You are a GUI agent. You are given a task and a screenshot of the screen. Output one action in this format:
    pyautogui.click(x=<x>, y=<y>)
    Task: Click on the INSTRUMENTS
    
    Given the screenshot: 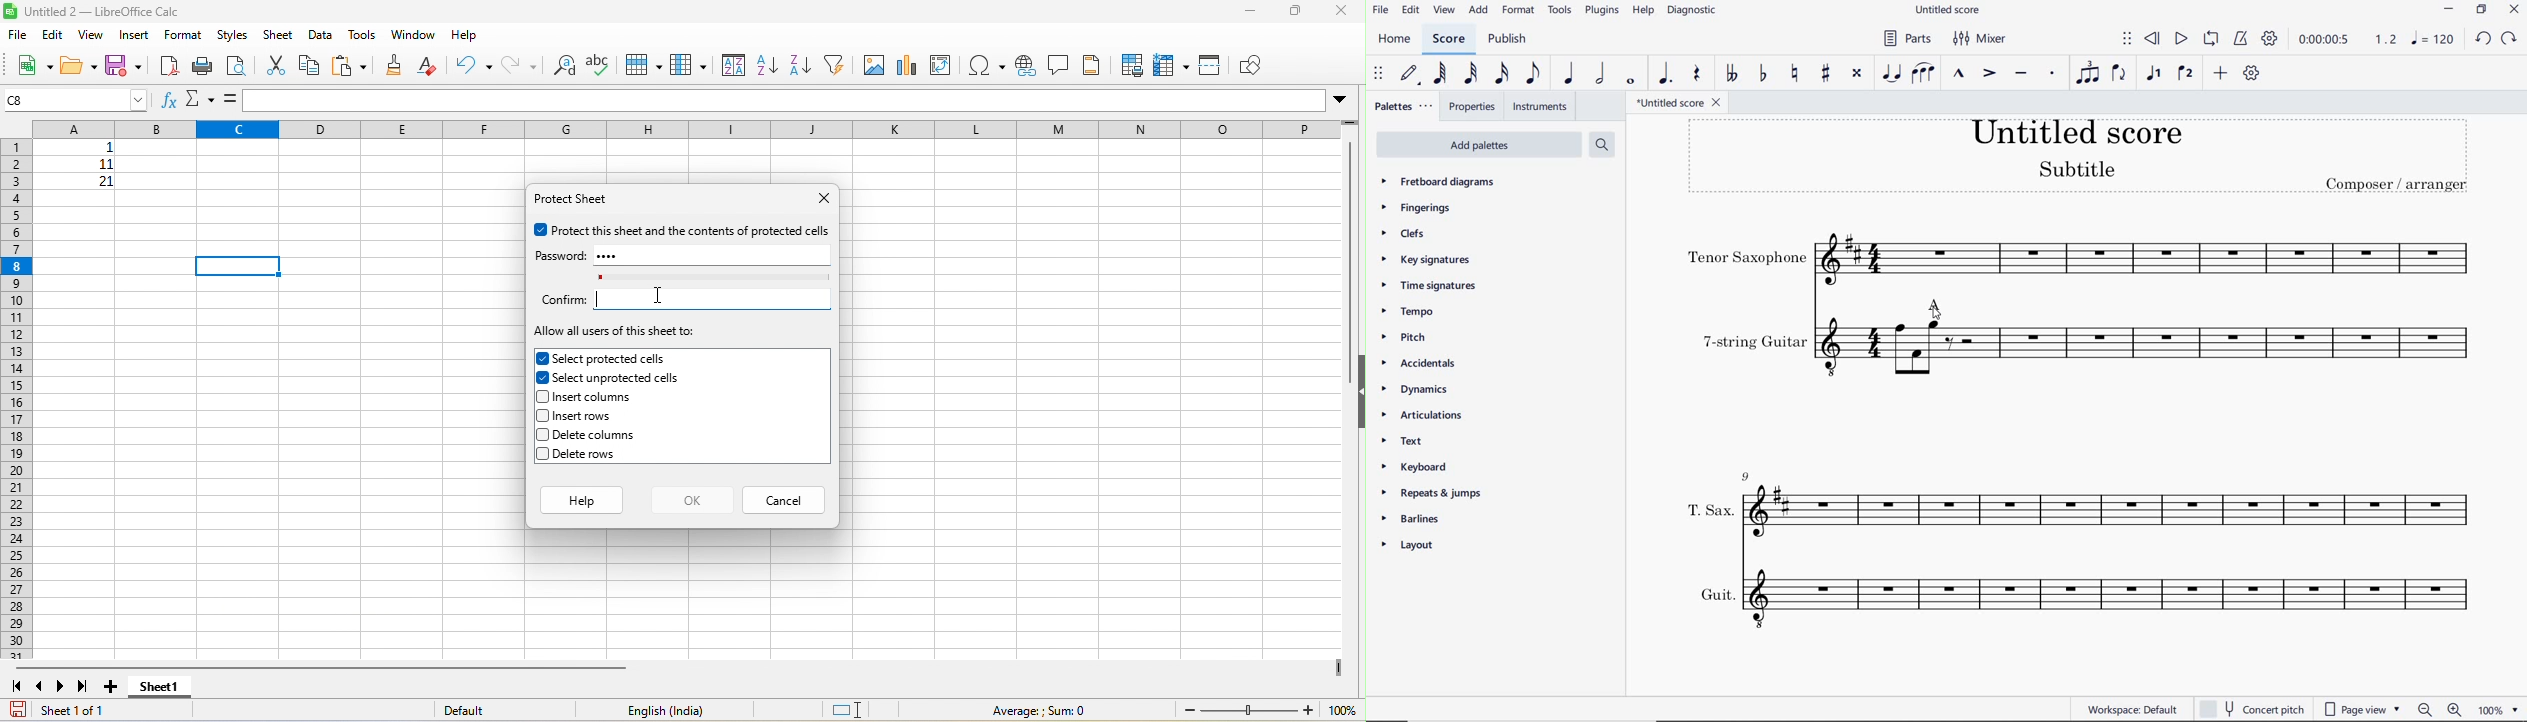 What is the action you would take?
    pyautogui.click(x=1541, y=107)
    